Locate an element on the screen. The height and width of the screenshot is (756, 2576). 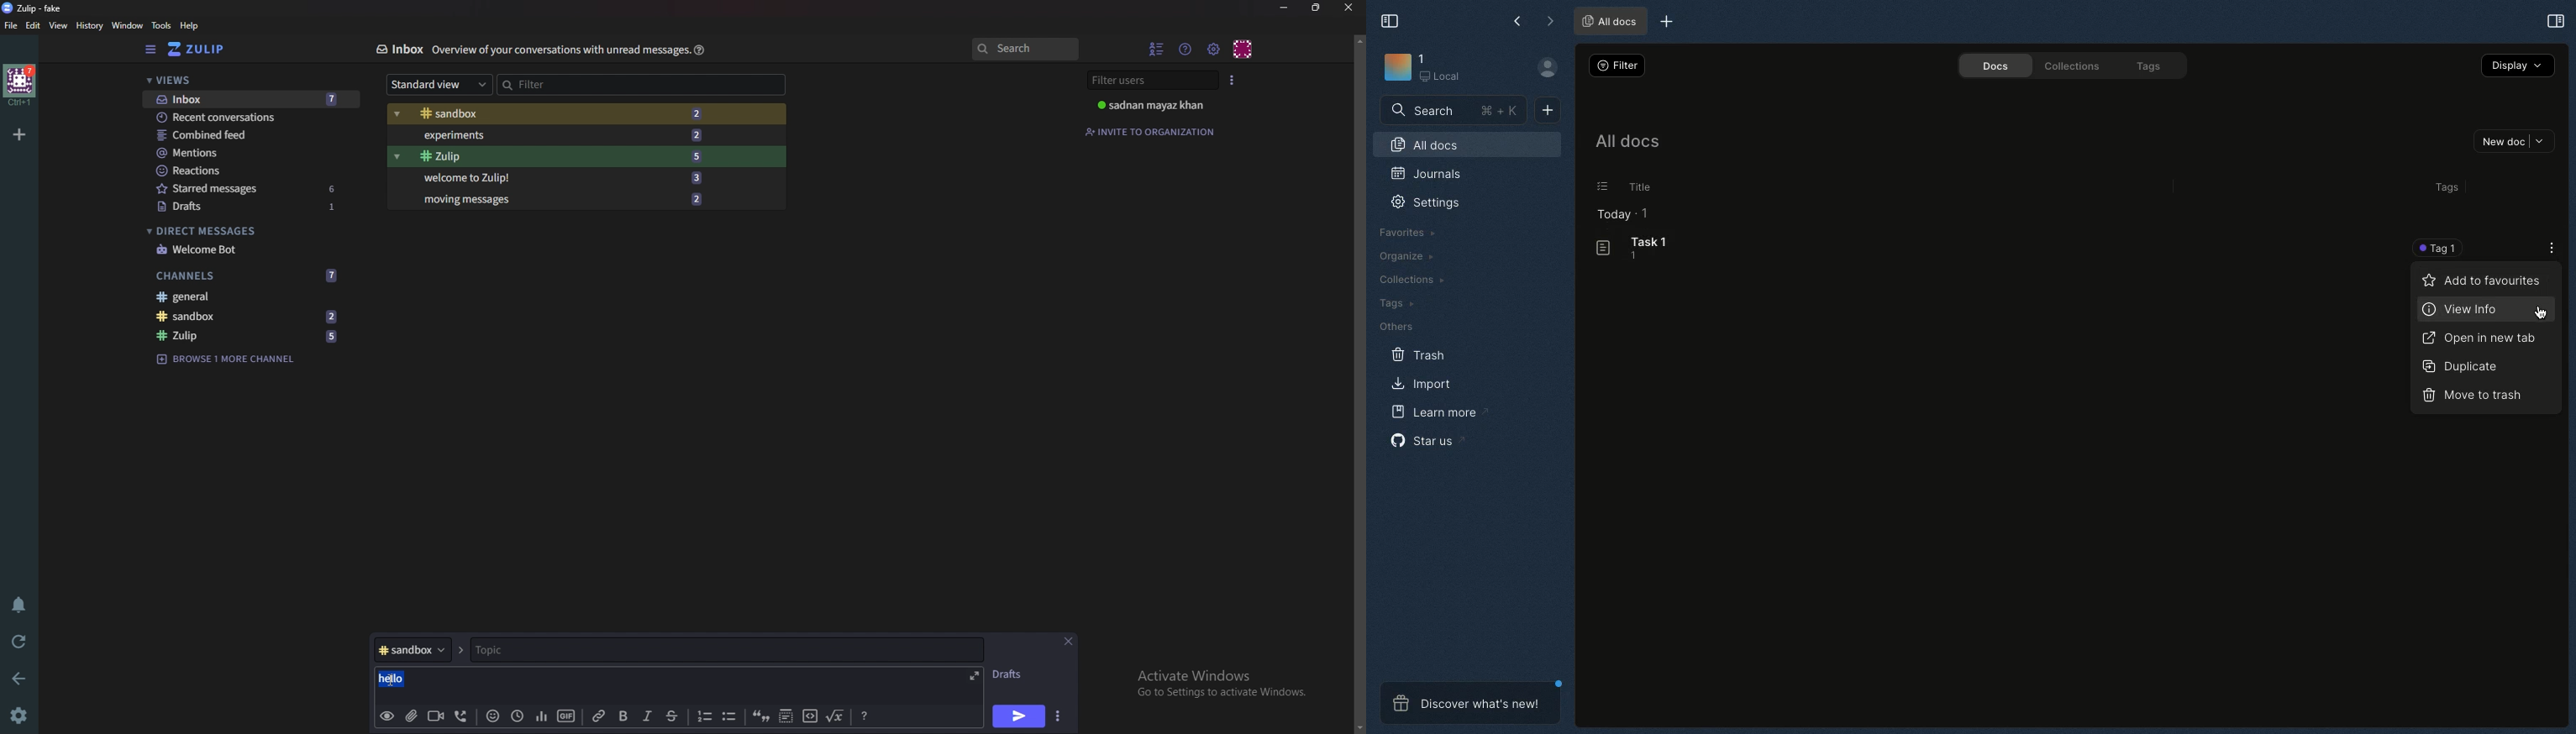
sadnan mayaz khan is located at coordinates (1152, 105).